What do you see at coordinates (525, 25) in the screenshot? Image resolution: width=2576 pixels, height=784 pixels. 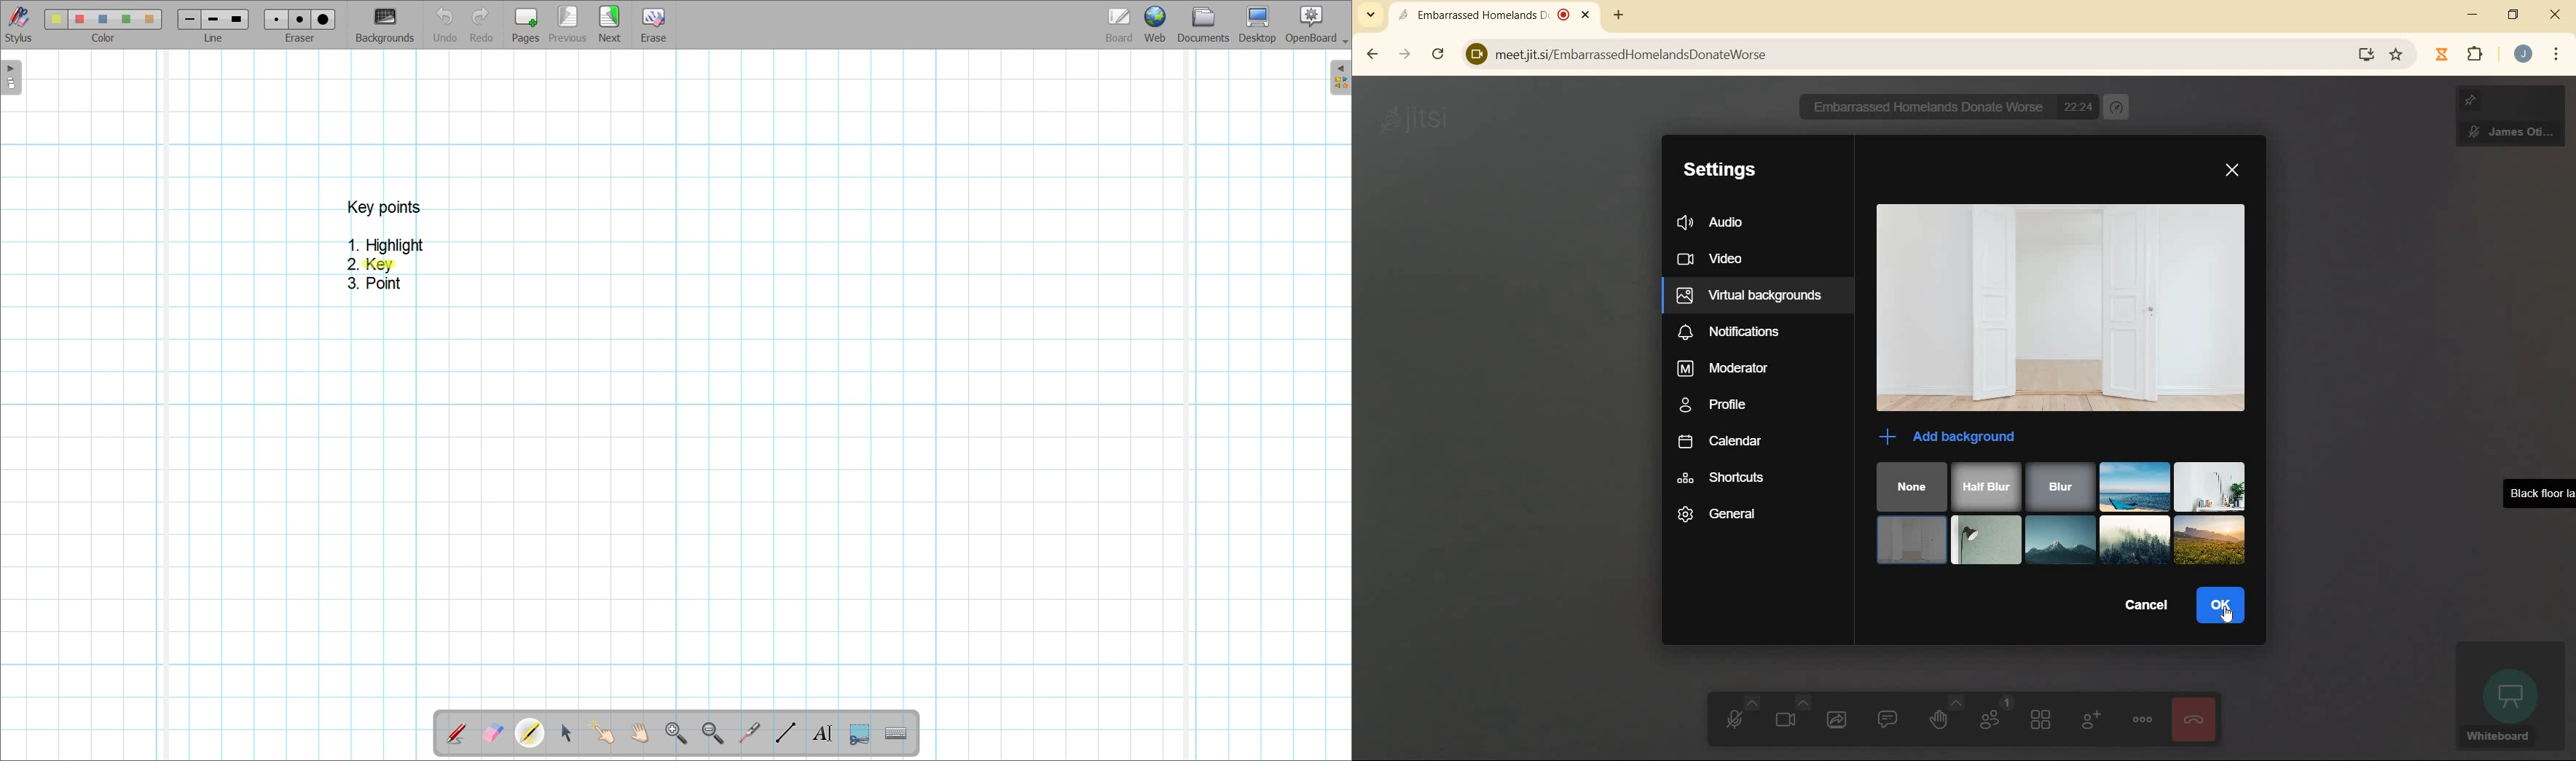 I see `Add page` at bounding box center [525, 25].